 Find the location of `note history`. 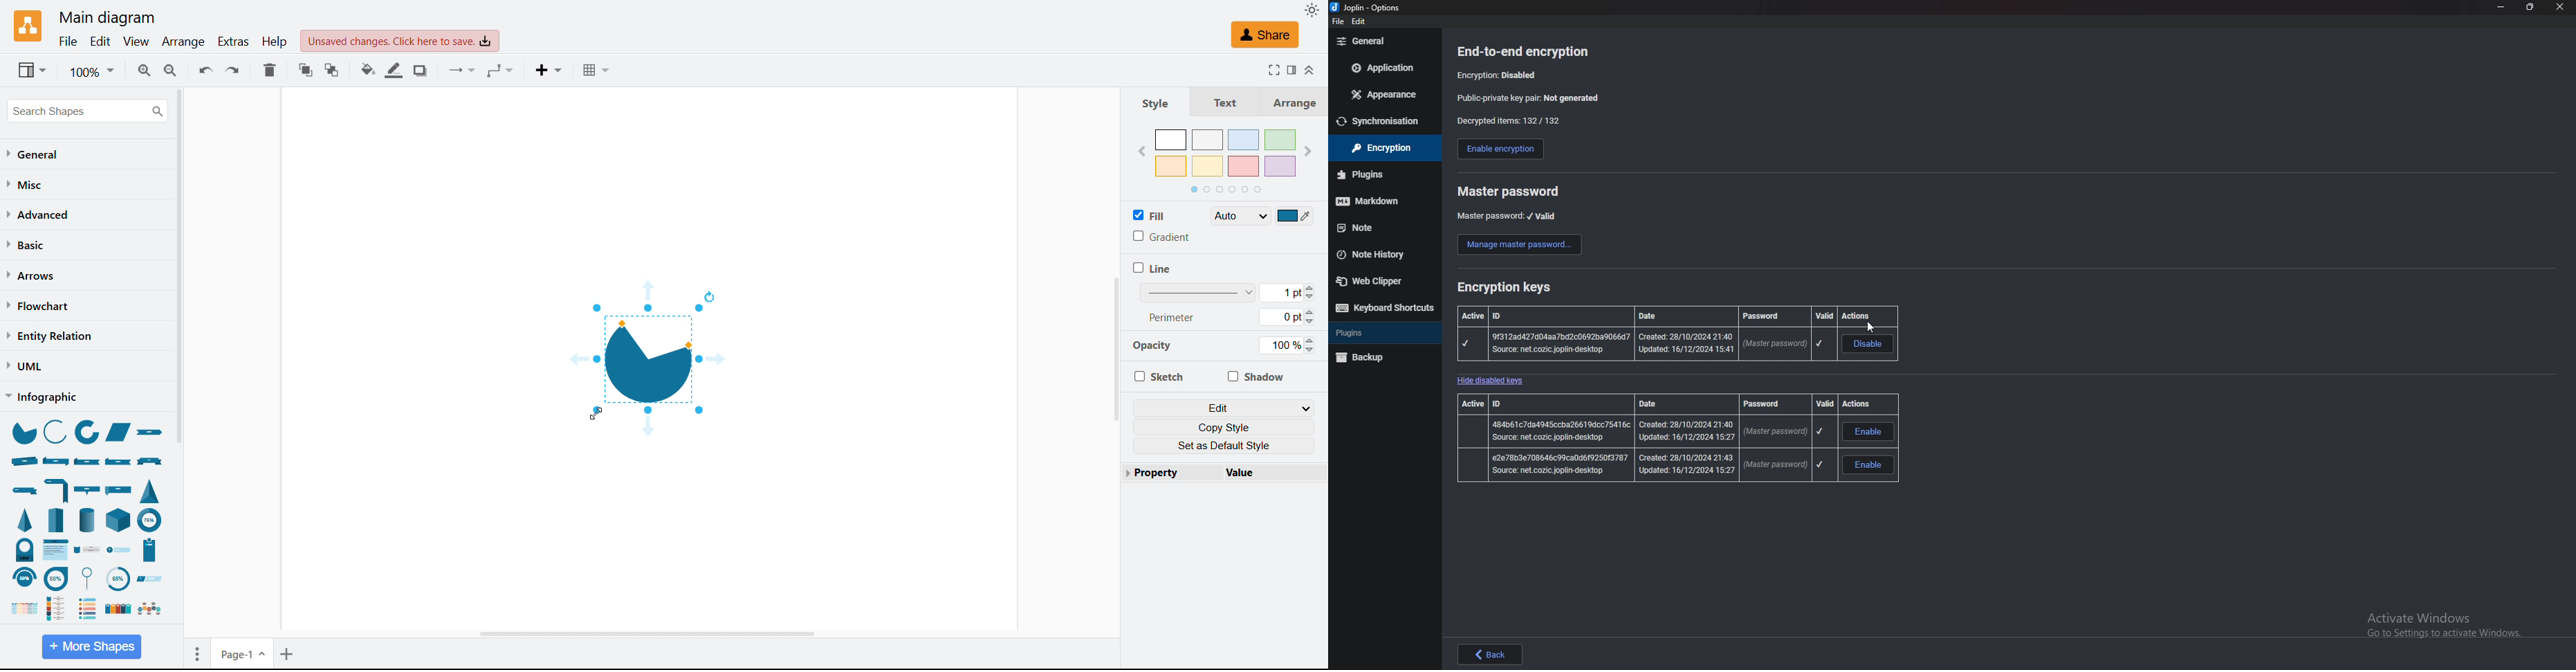

note history is located at coordinates (1381, 254).